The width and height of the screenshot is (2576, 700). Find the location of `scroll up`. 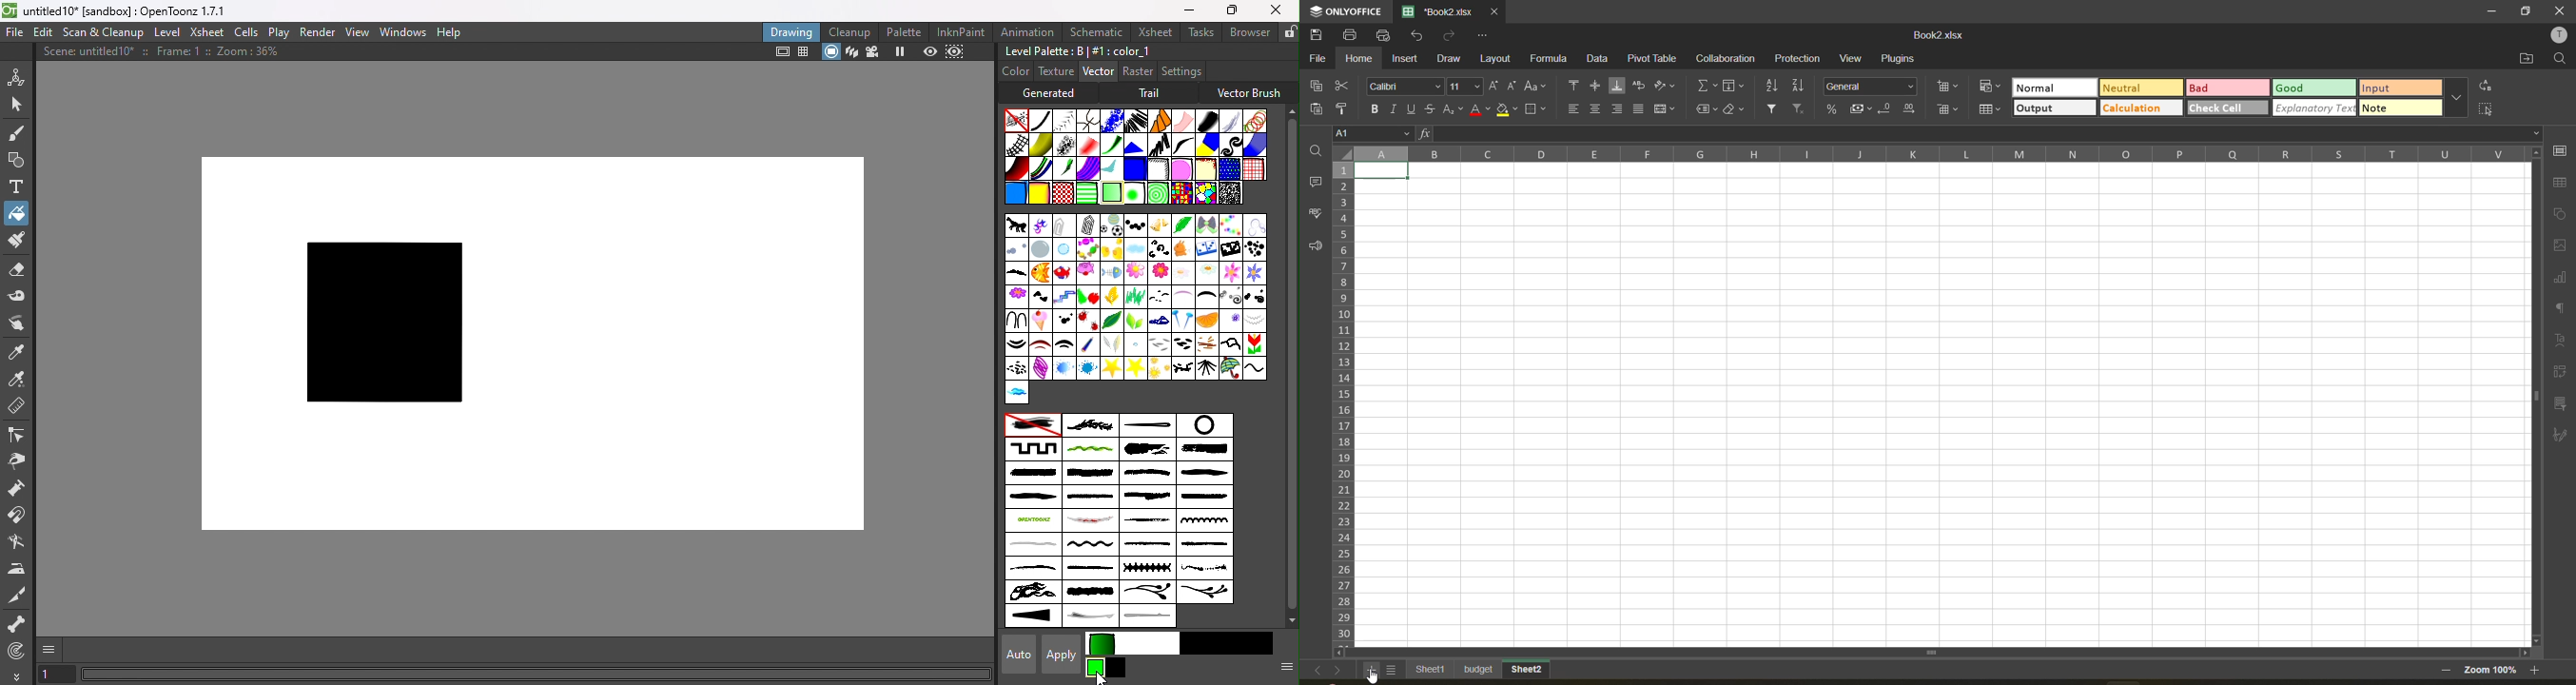

scroll up is located at coordinates (2532, 152).